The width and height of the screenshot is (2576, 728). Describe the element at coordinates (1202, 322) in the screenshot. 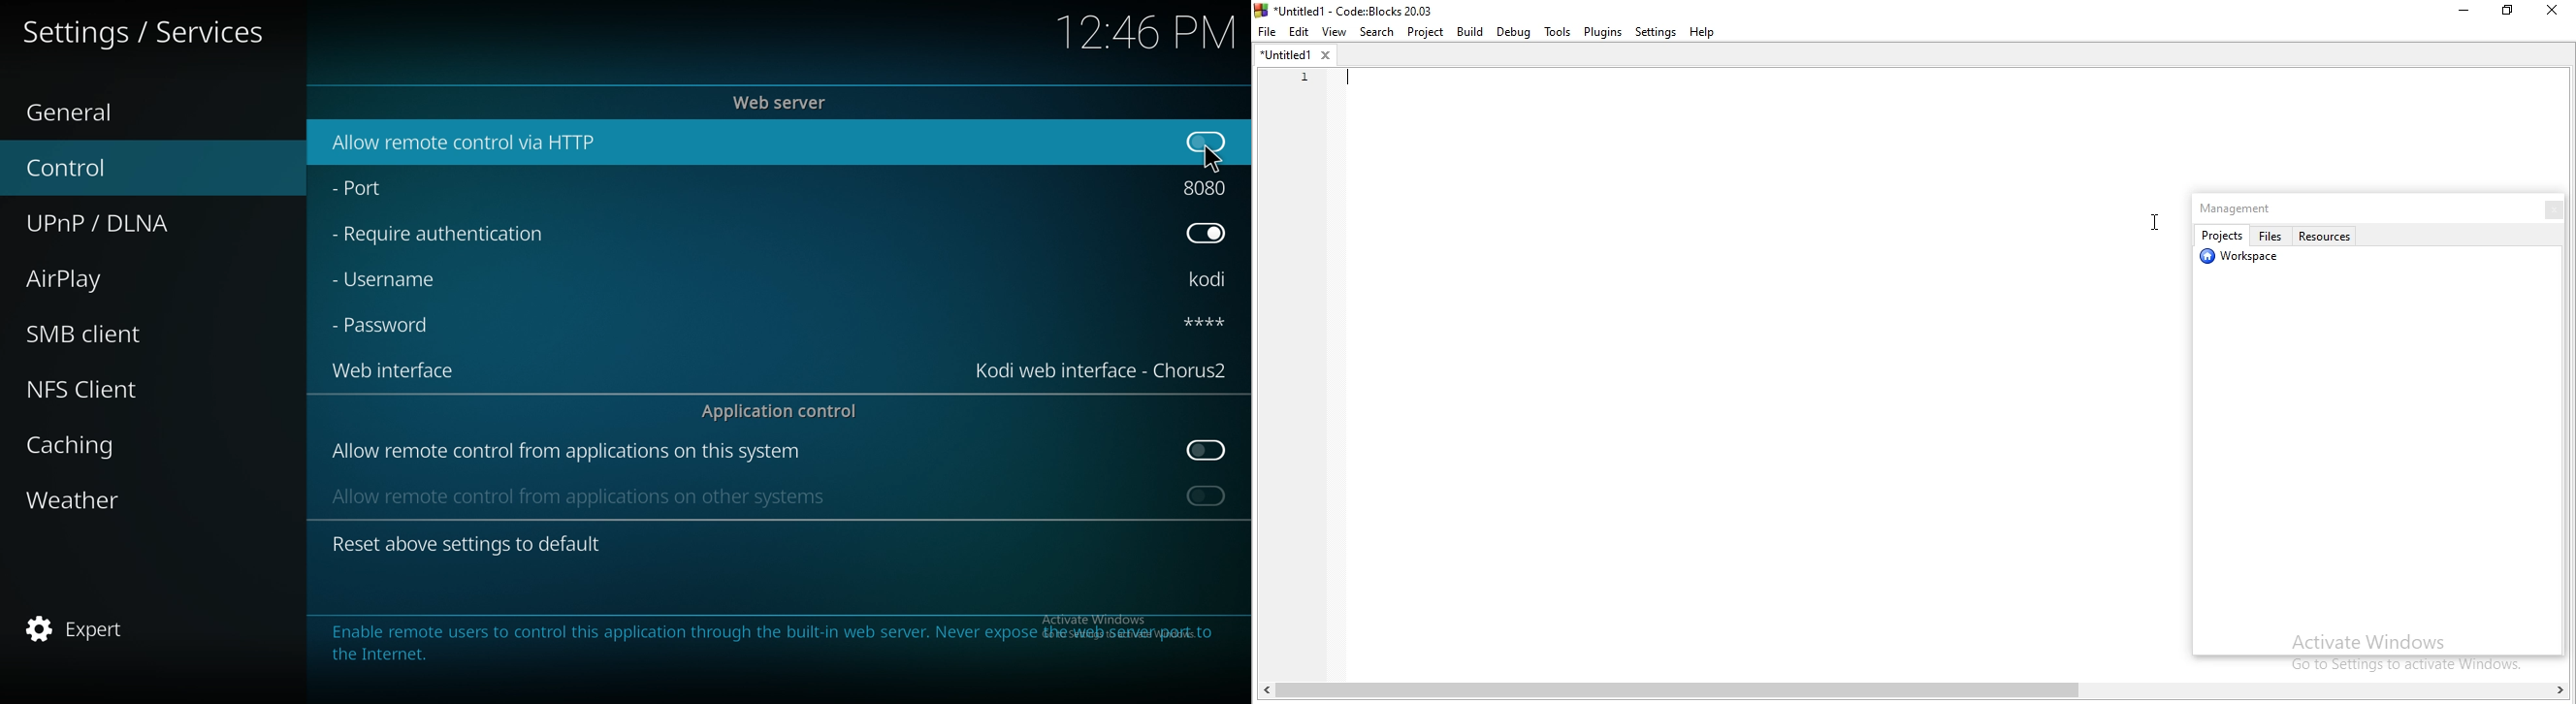

I see `password` at that location.